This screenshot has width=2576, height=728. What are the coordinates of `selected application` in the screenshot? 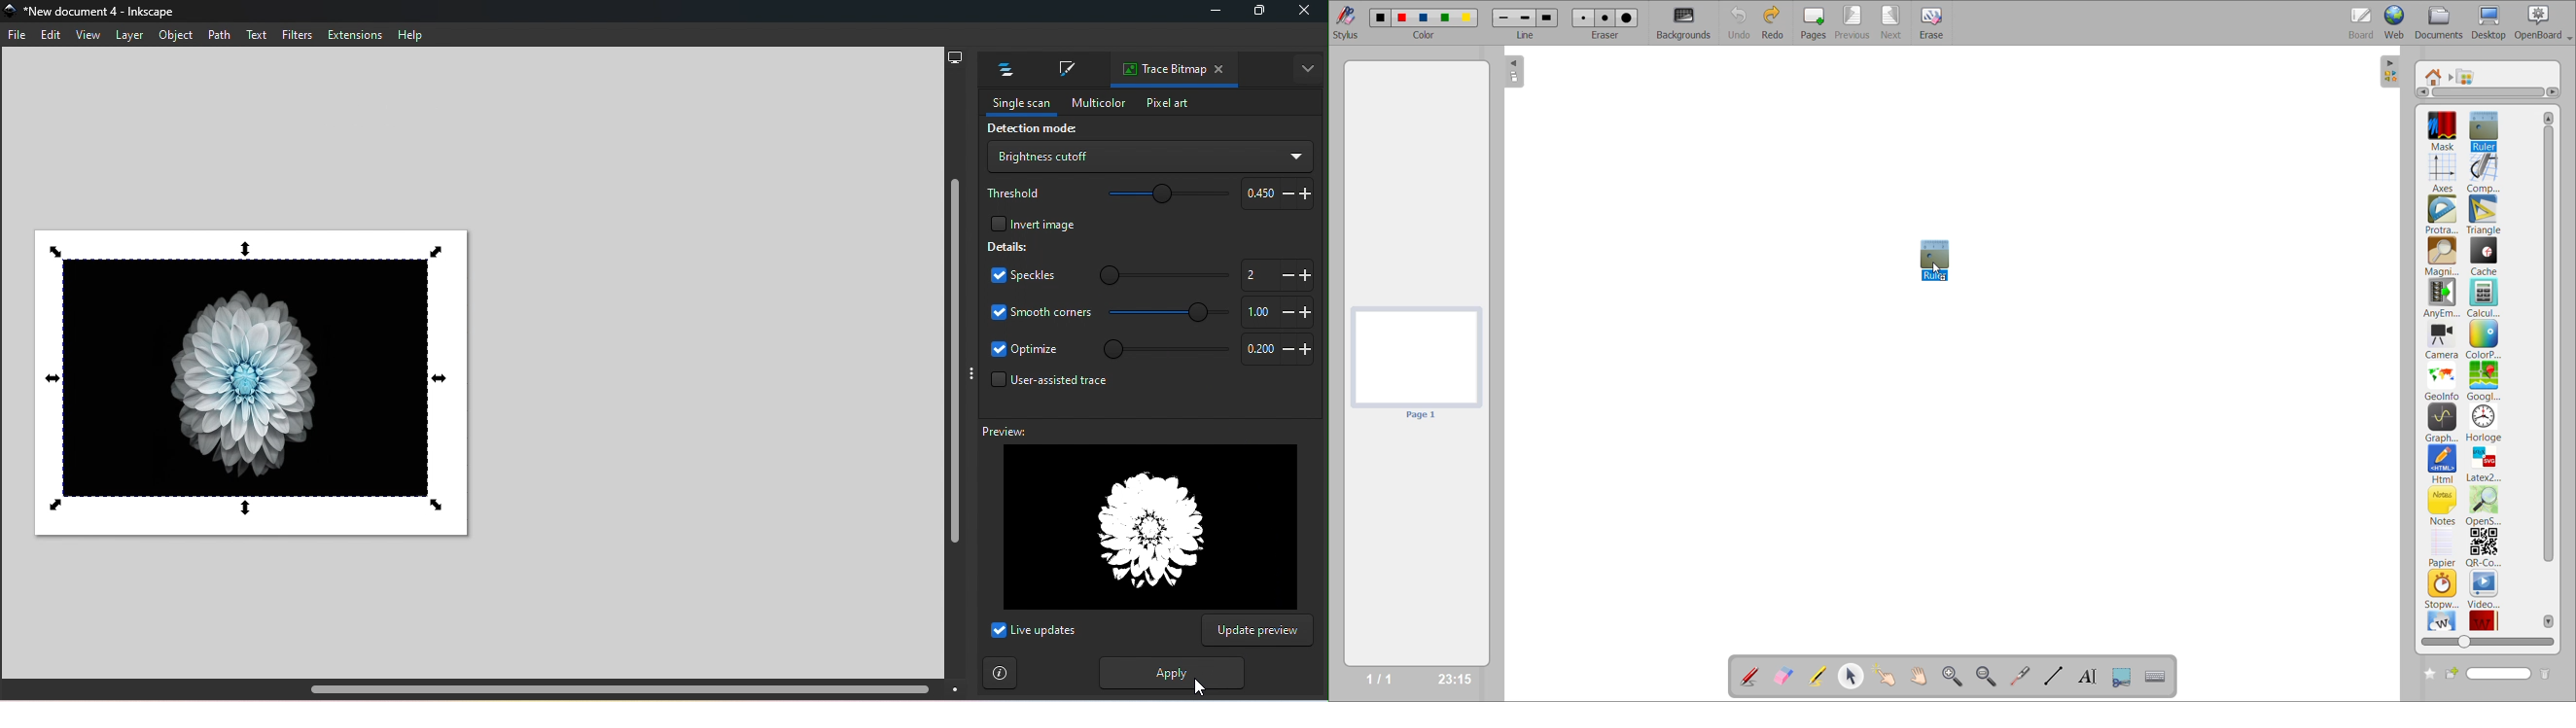 It's located at (1939, 263).